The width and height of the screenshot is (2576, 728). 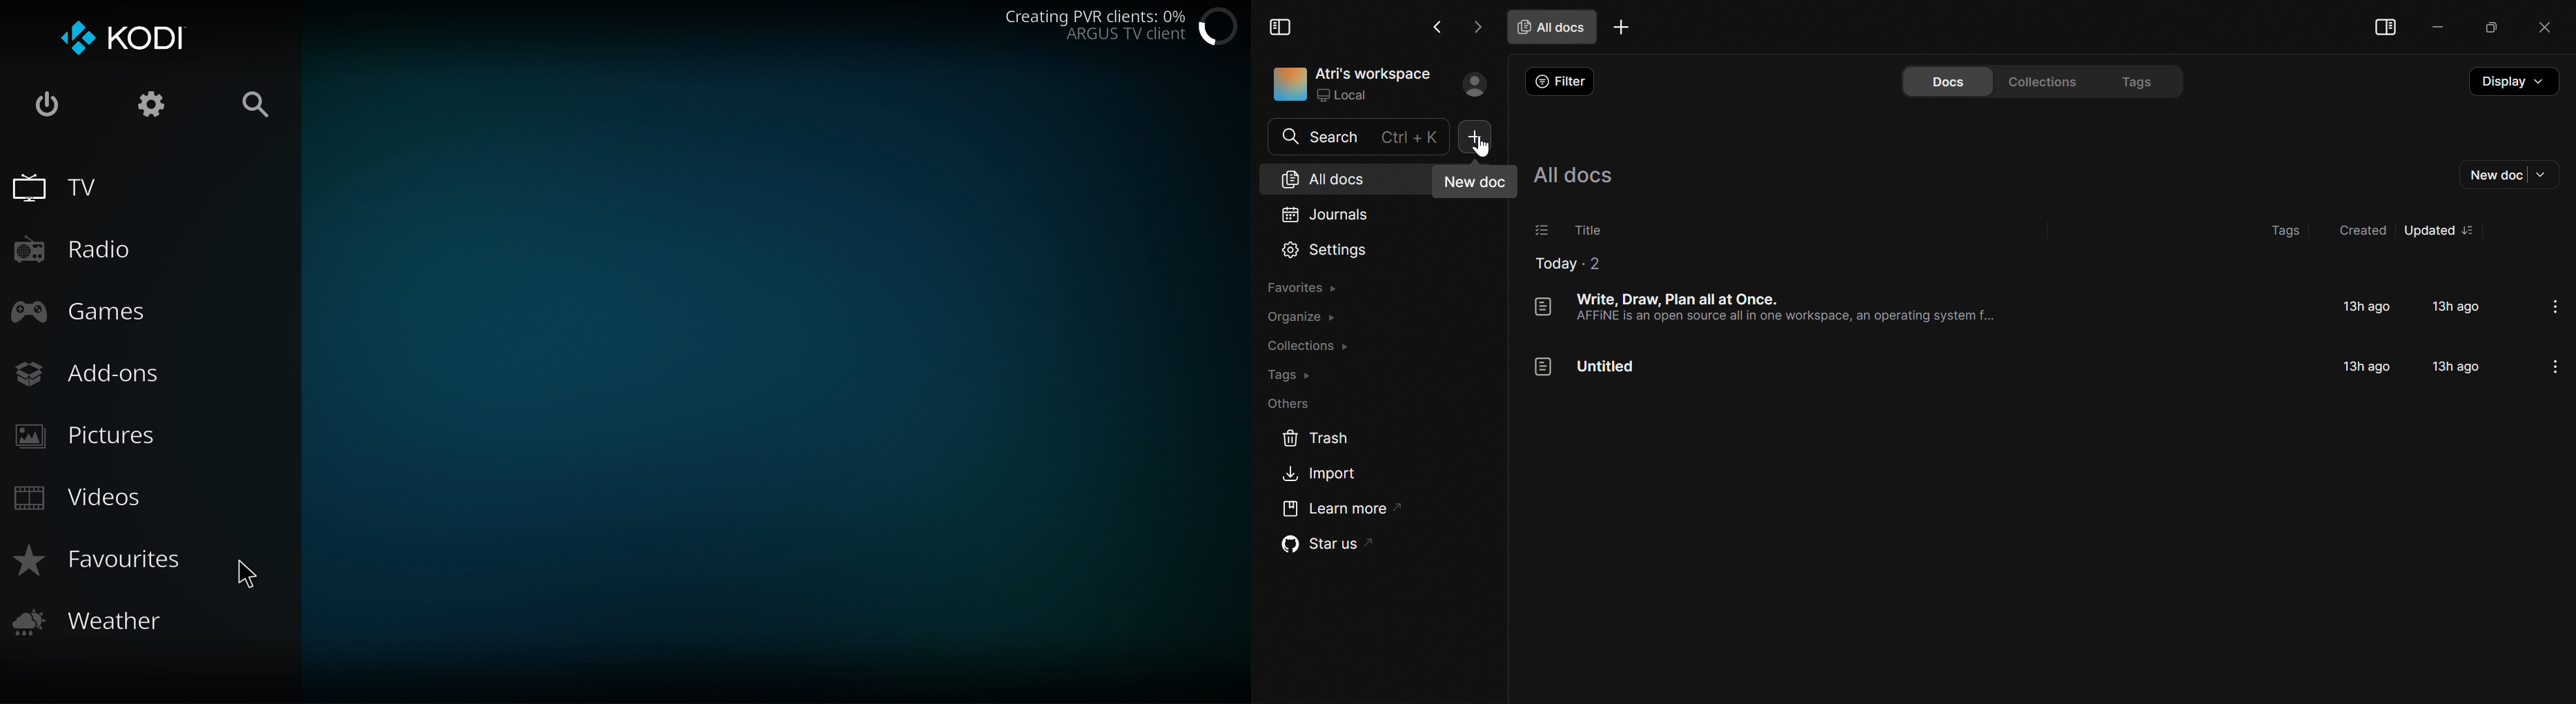 I want to click on Profile, so click(x=1473, y=84).